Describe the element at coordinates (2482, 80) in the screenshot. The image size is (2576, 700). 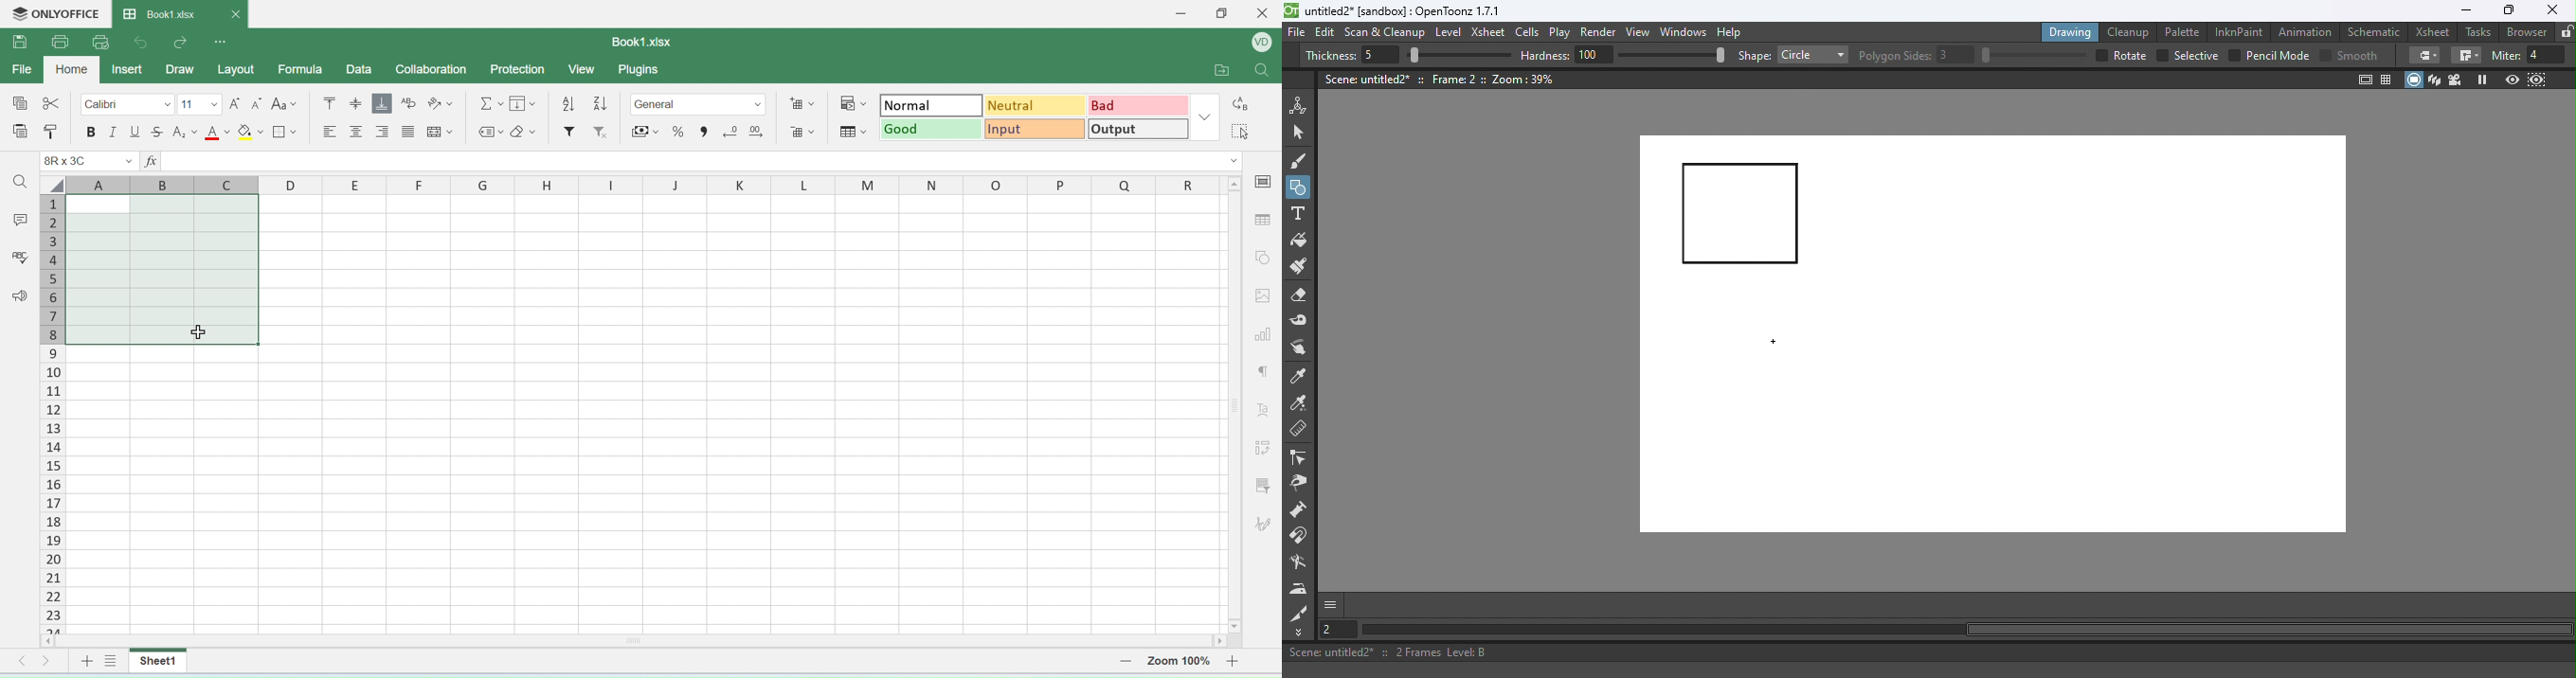
I see `Freeze` at that location.